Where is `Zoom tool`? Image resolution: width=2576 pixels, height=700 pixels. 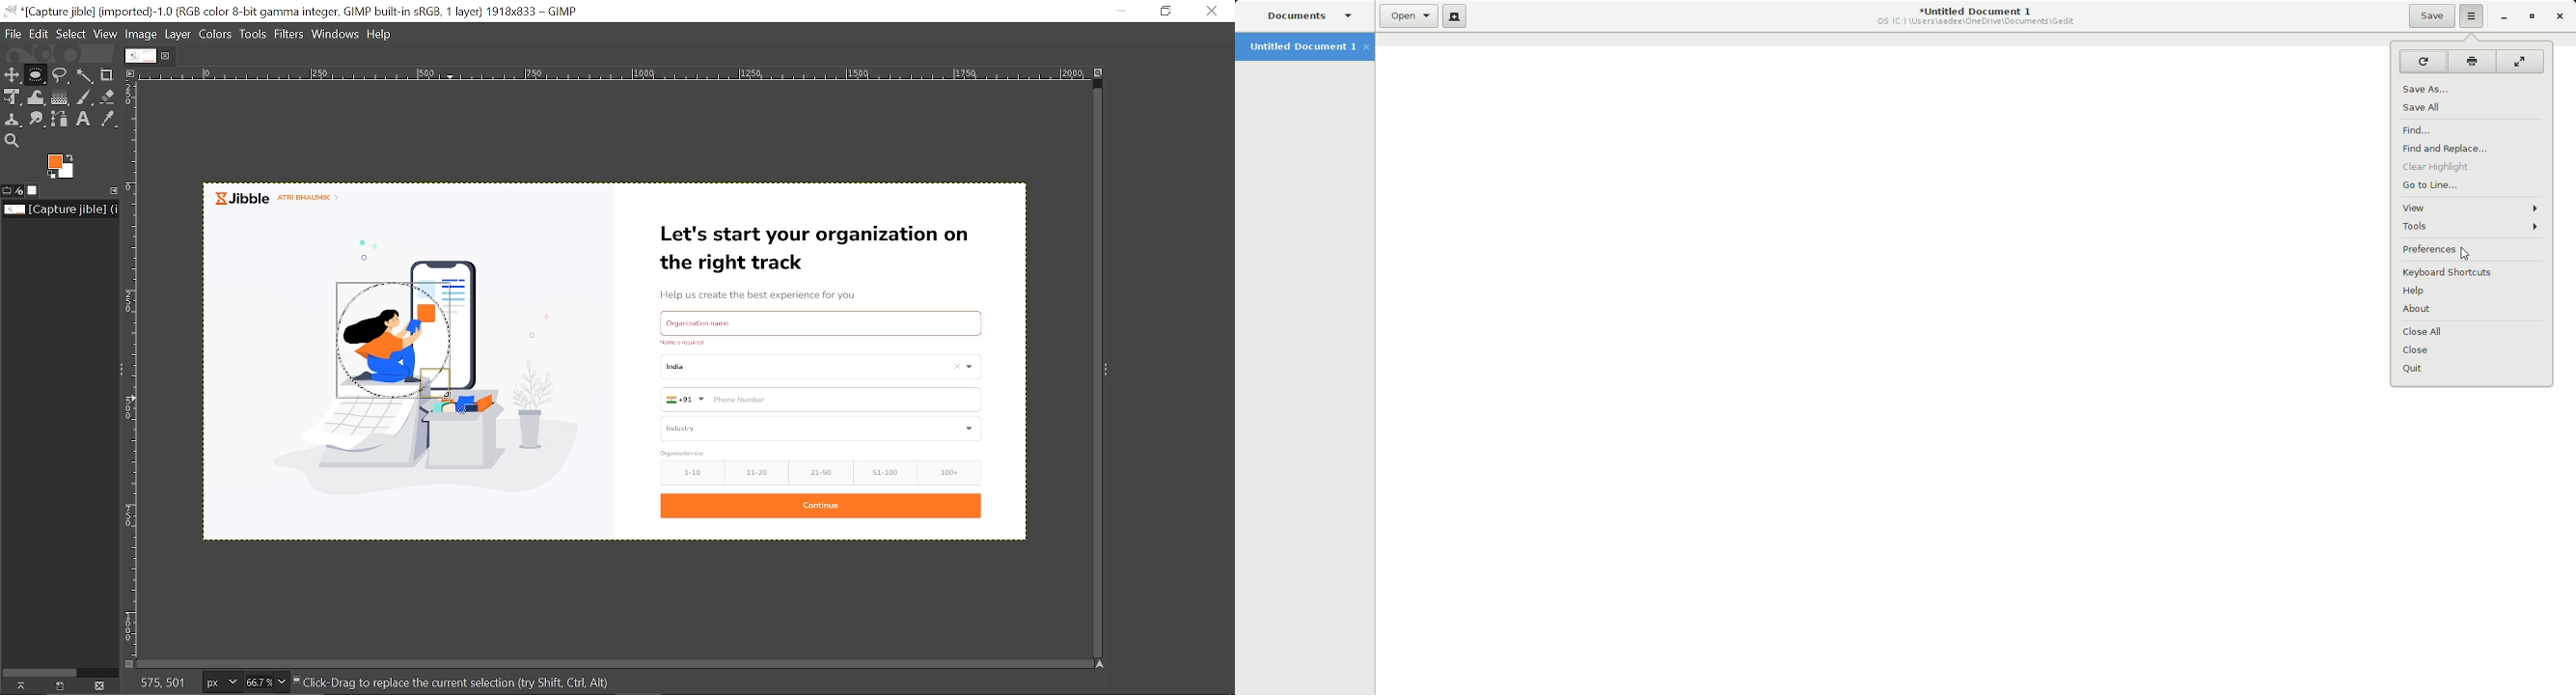
Zoom tool is located at coordinates (11, 140).